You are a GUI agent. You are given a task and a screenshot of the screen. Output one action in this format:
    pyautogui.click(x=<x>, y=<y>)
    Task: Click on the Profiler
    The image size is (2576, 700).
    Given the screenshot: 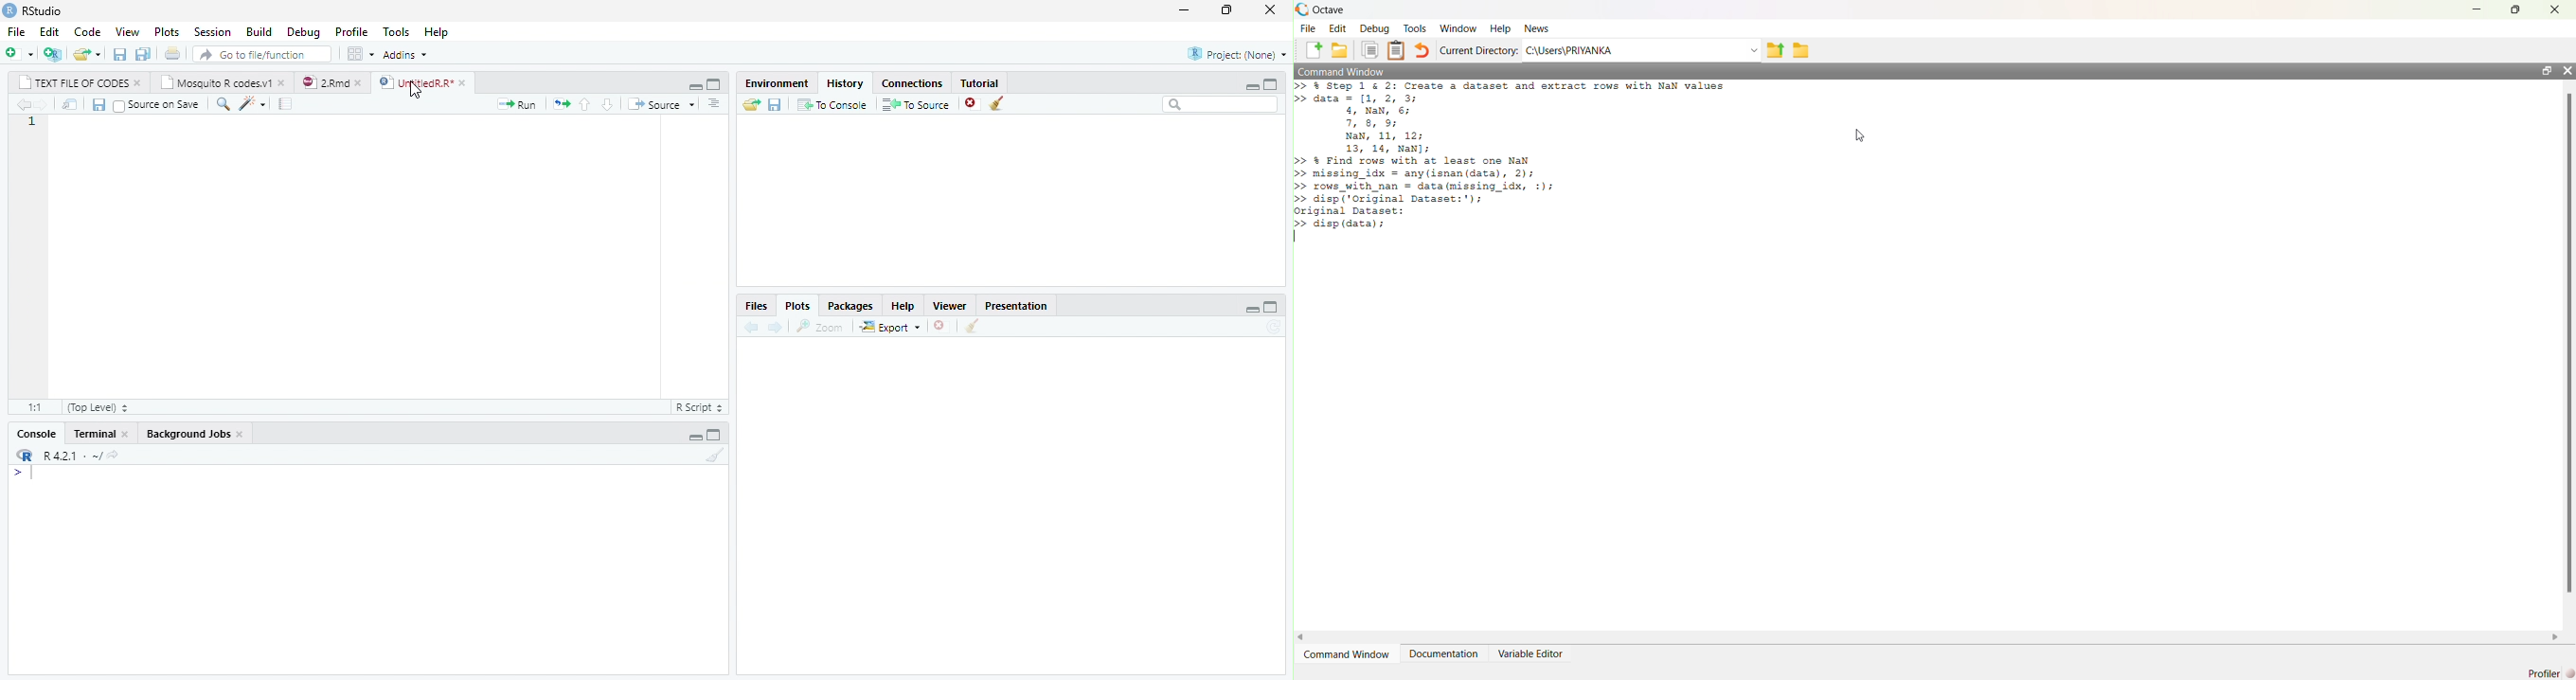 What is the action you would take?
    pyautogui.click(x=2551, y=673)
    